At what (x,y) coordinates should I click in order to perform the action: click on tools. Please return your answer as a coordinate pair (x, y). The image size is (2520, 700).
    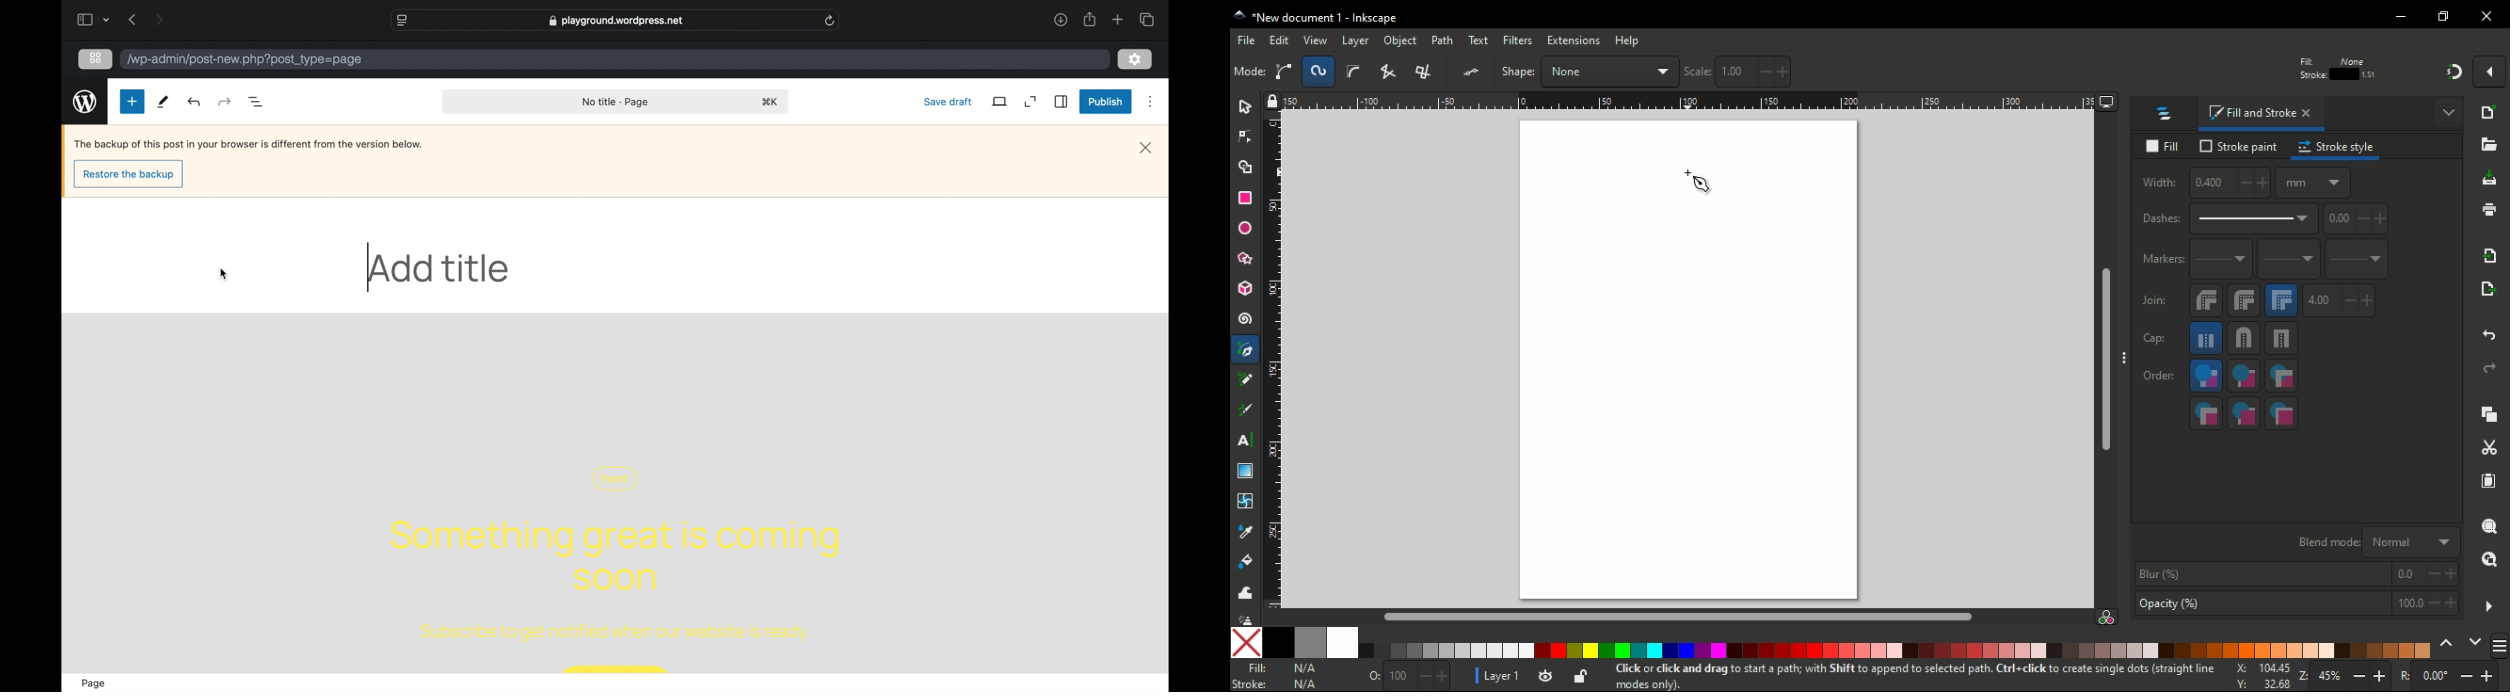
    Looking at the image, I should click on (163, 102).